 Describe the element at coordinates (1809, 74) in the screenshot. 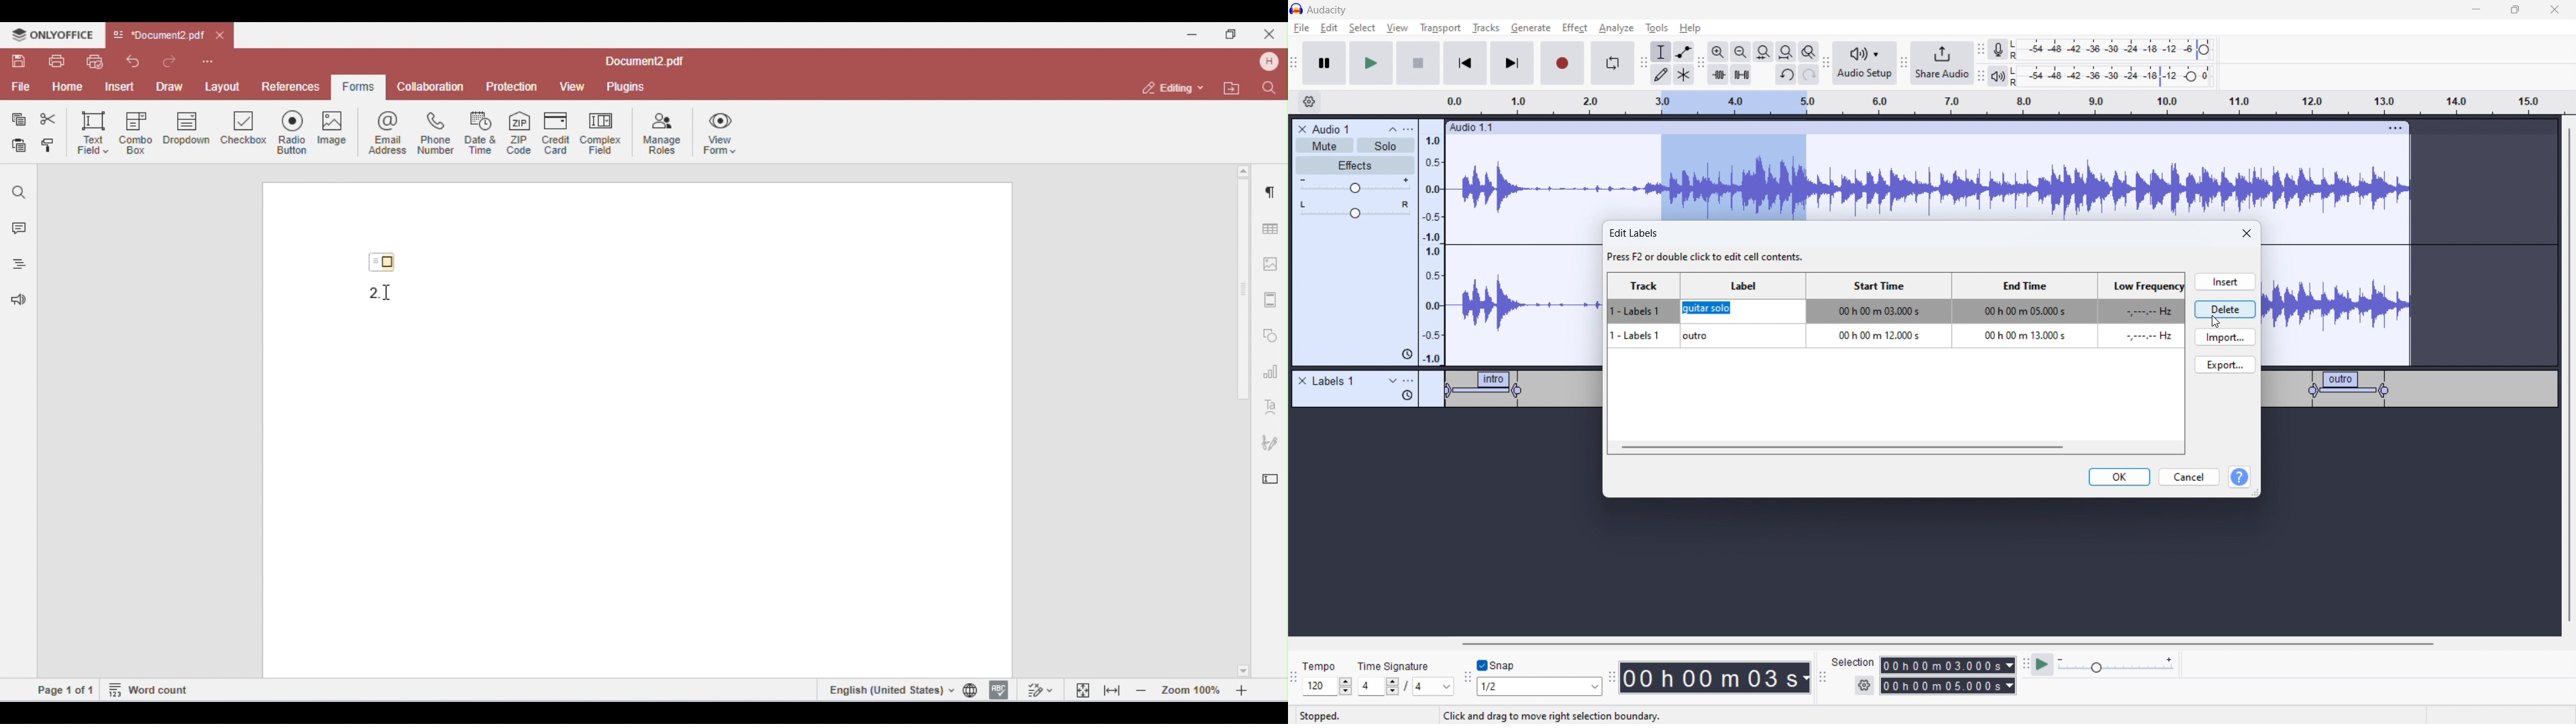

I see `undo` at that location.